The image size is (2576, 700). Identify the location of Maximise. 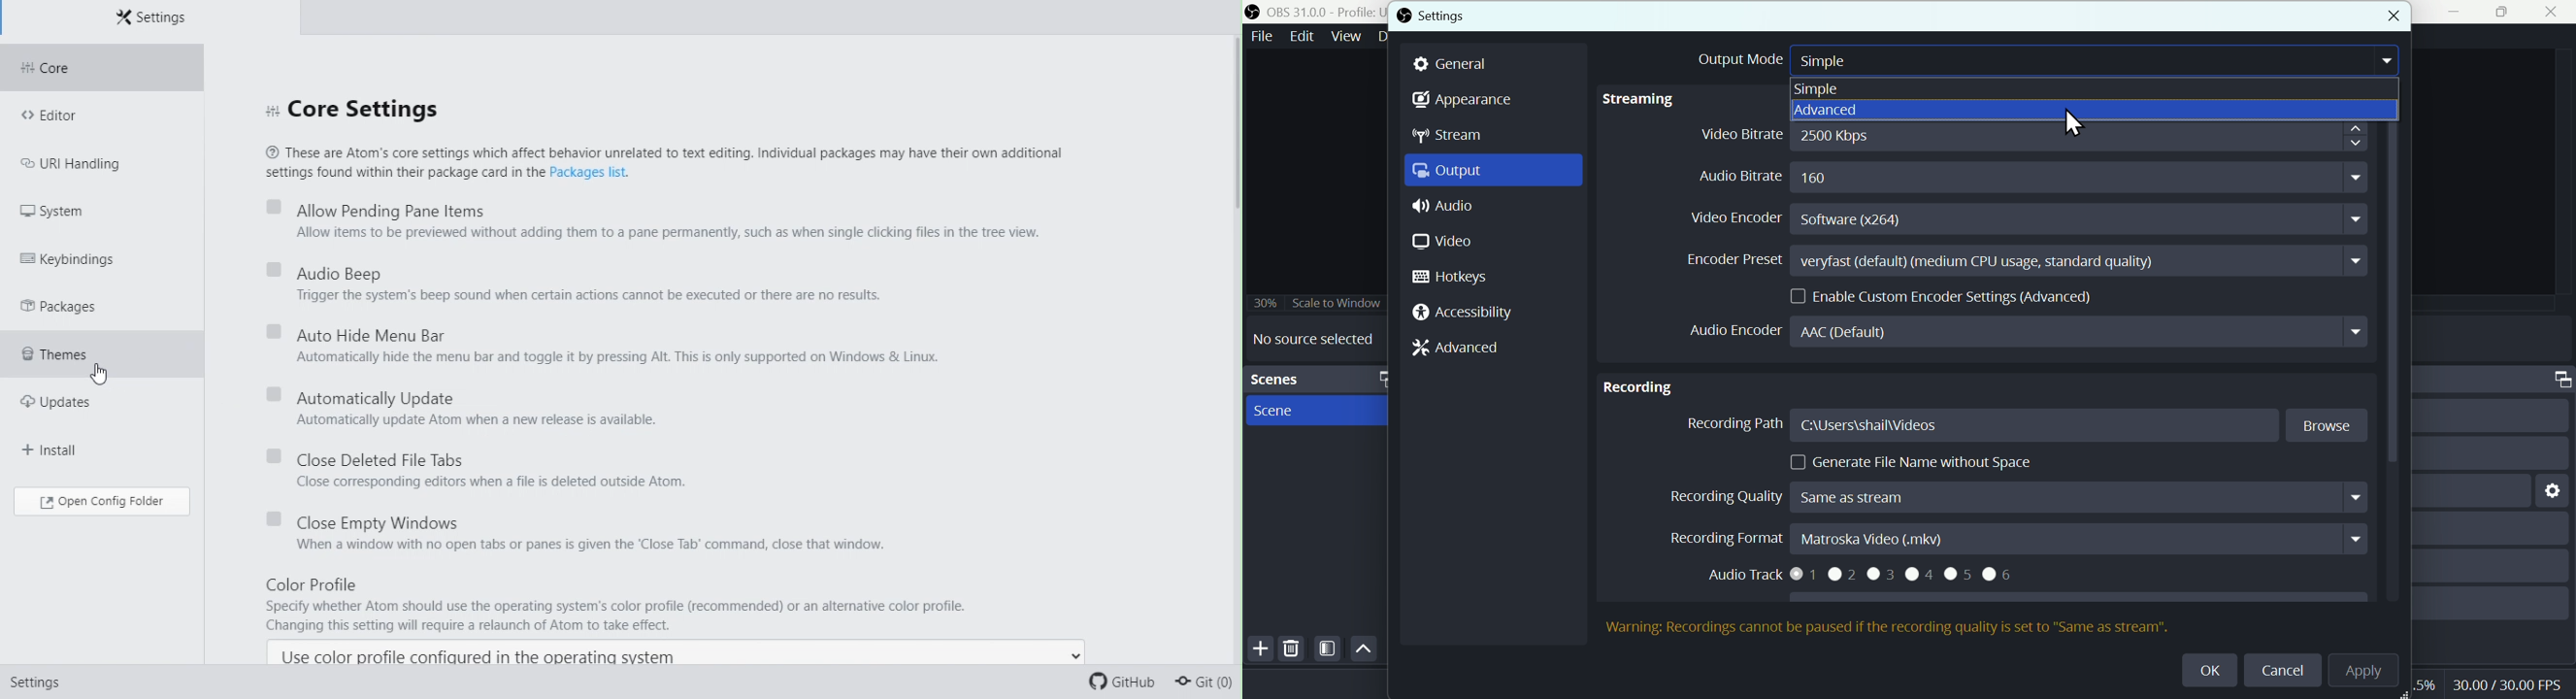
(2504, 12).